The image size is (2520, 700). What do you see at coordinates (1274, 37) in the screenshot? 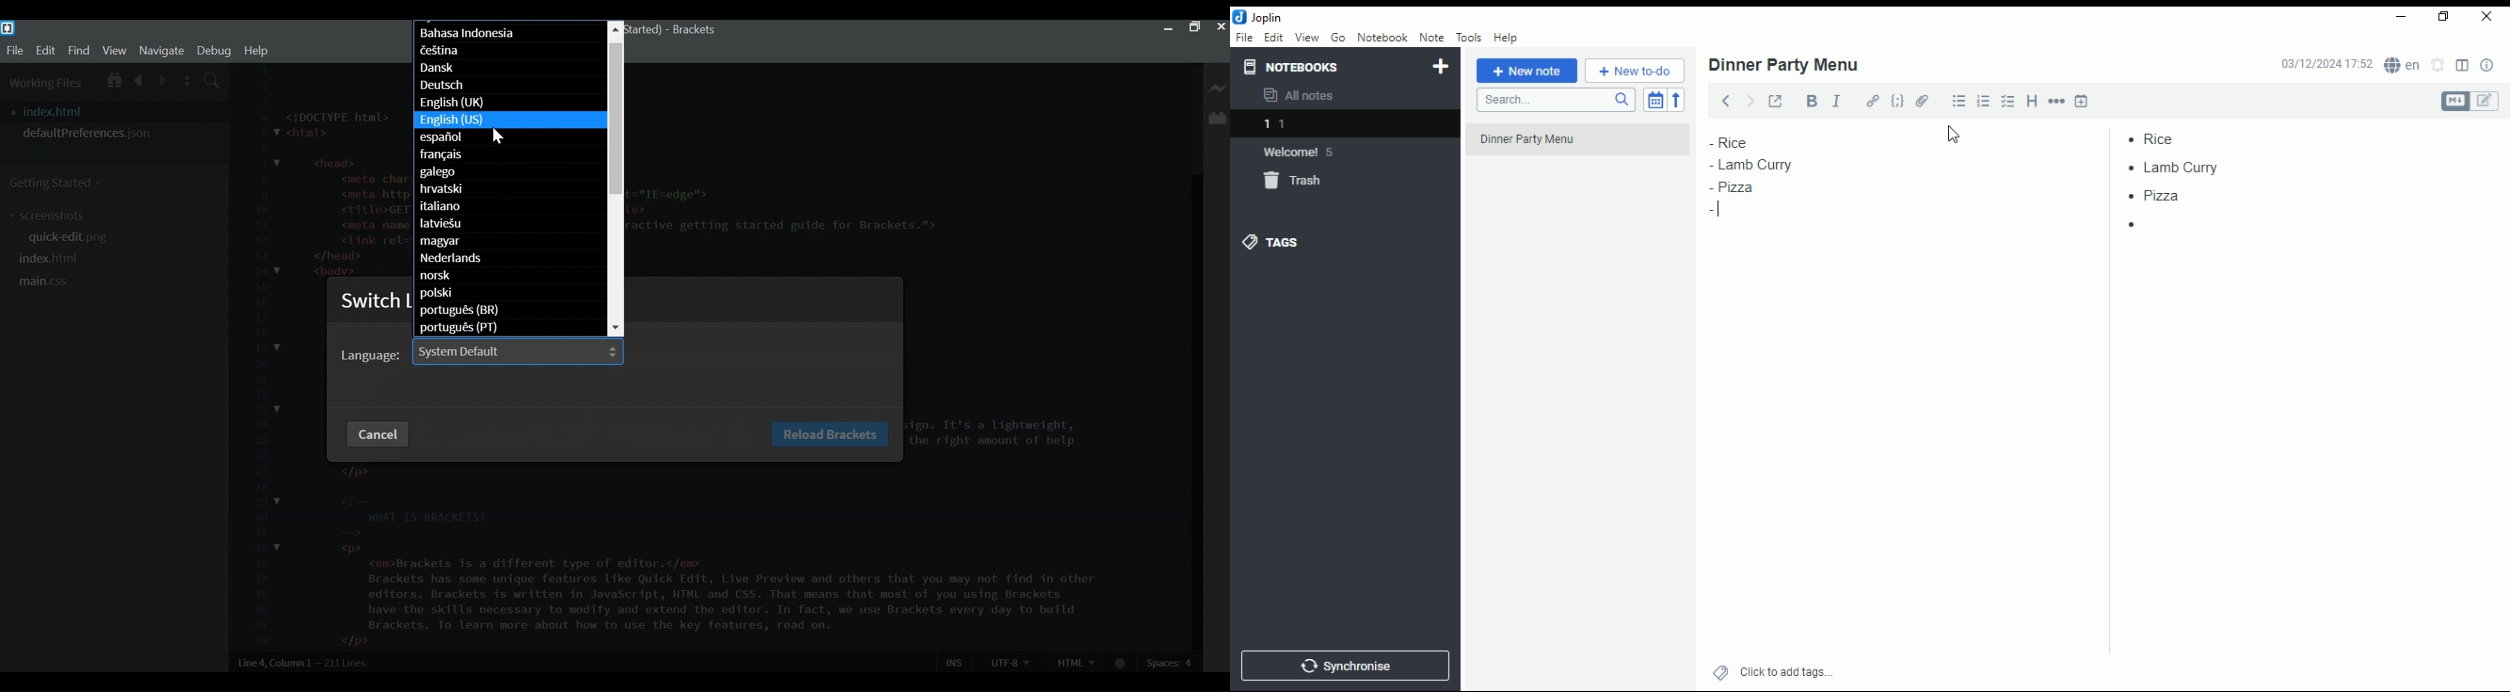
I see `edit` at bounding box center [1274, 37].